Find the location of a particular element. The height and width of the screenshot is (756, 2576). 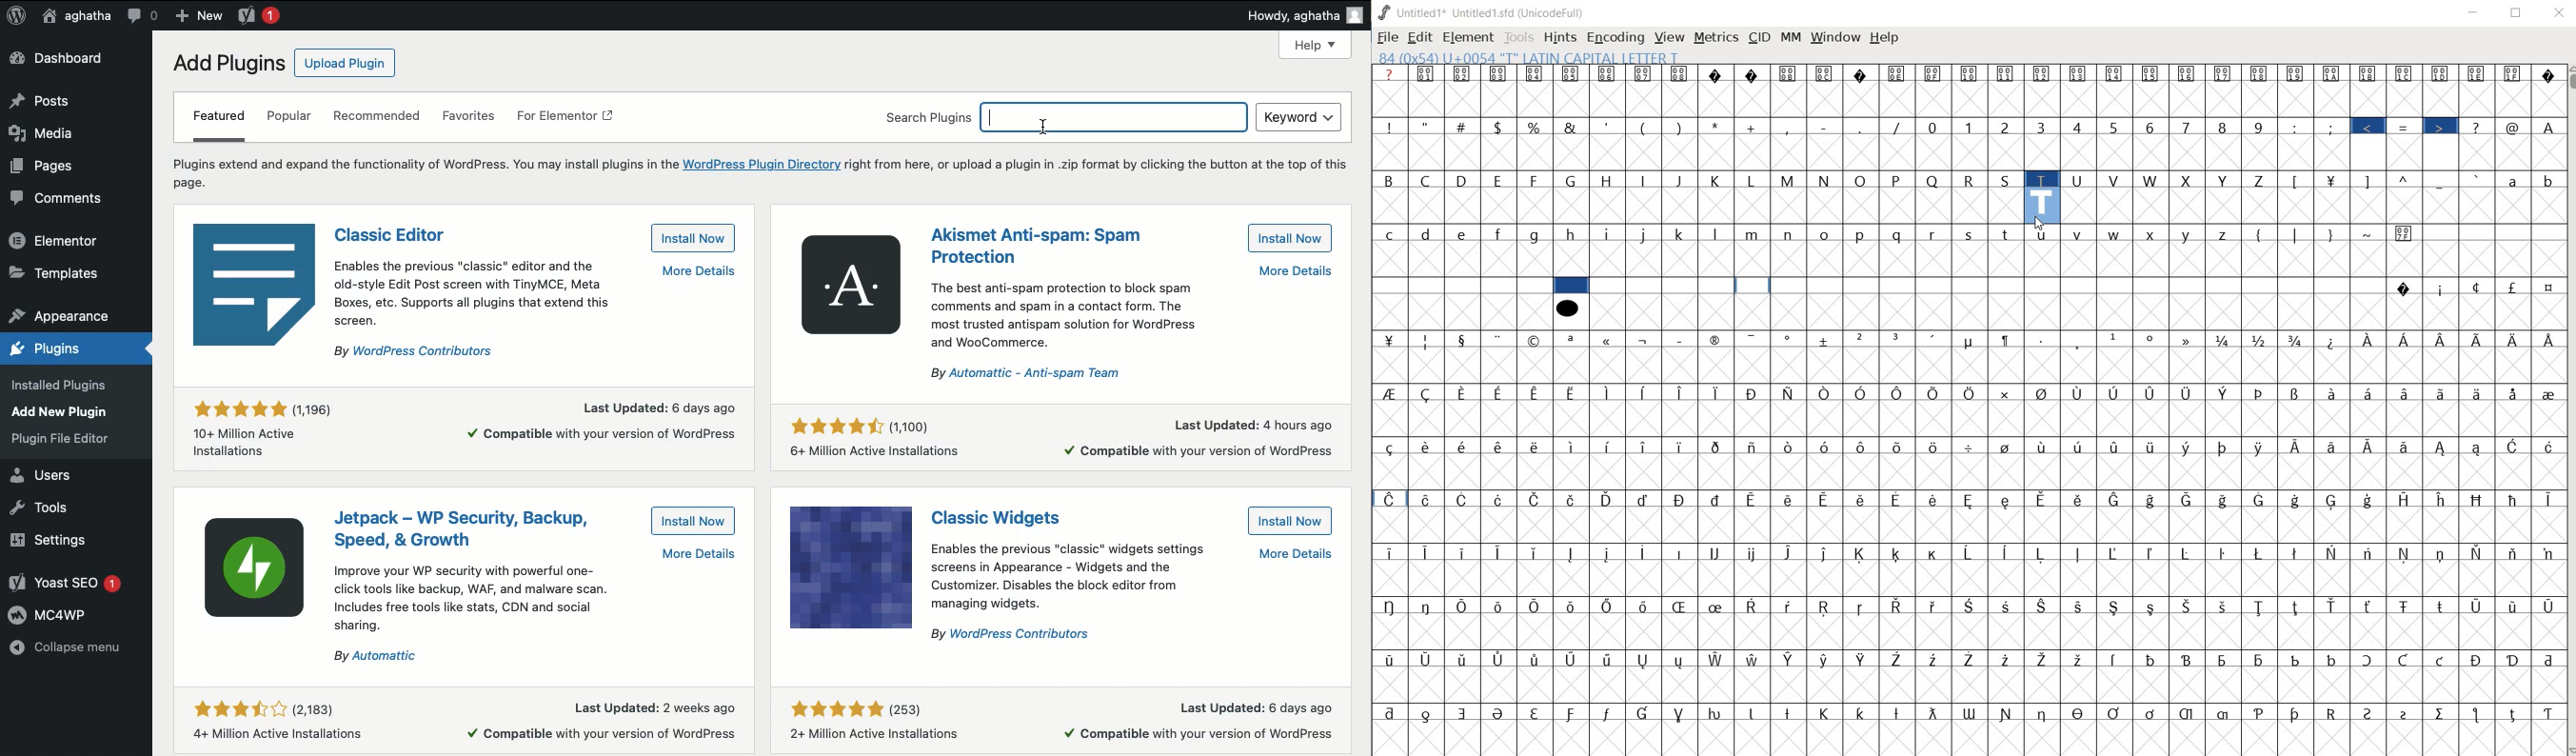

Symbol is located at coordinates (2371, 340).